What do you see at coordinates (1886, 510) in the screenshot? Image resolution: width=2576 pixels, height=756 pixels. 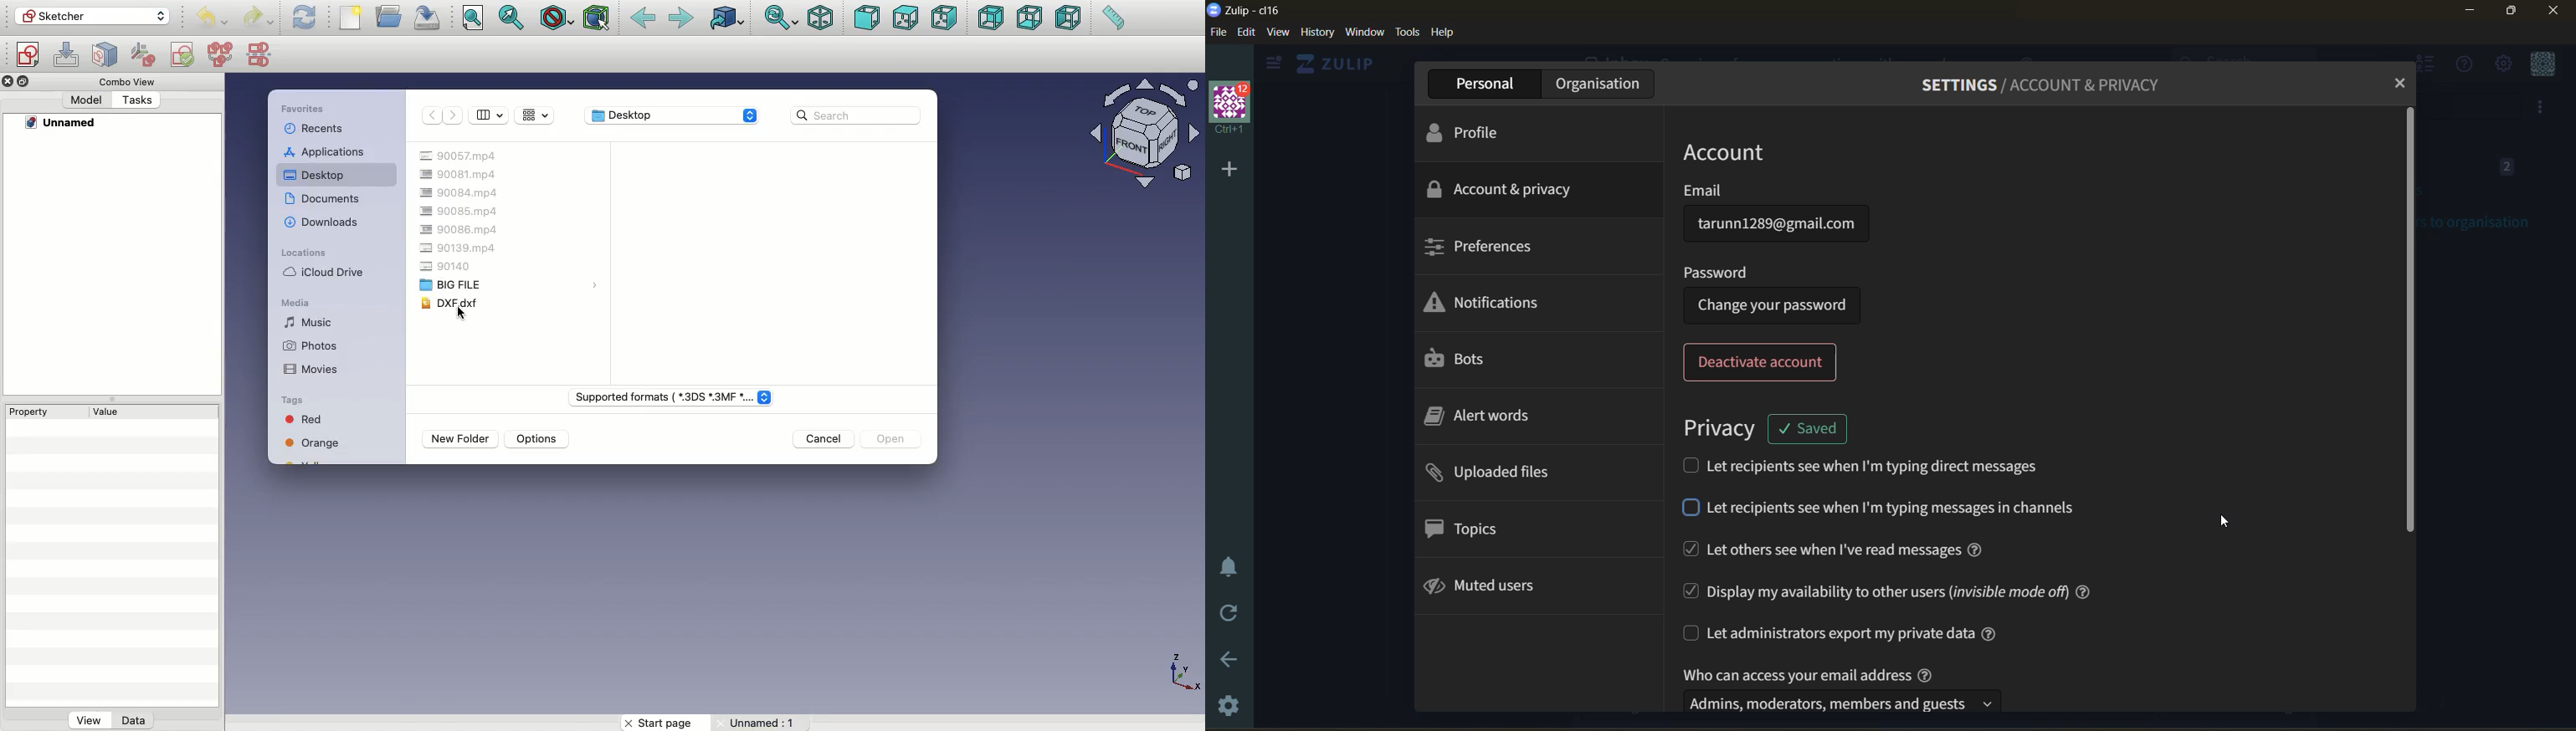 I see `(unchecked) let recepients see when i'm typing messages in channels` at bounding box center [1886, 510].